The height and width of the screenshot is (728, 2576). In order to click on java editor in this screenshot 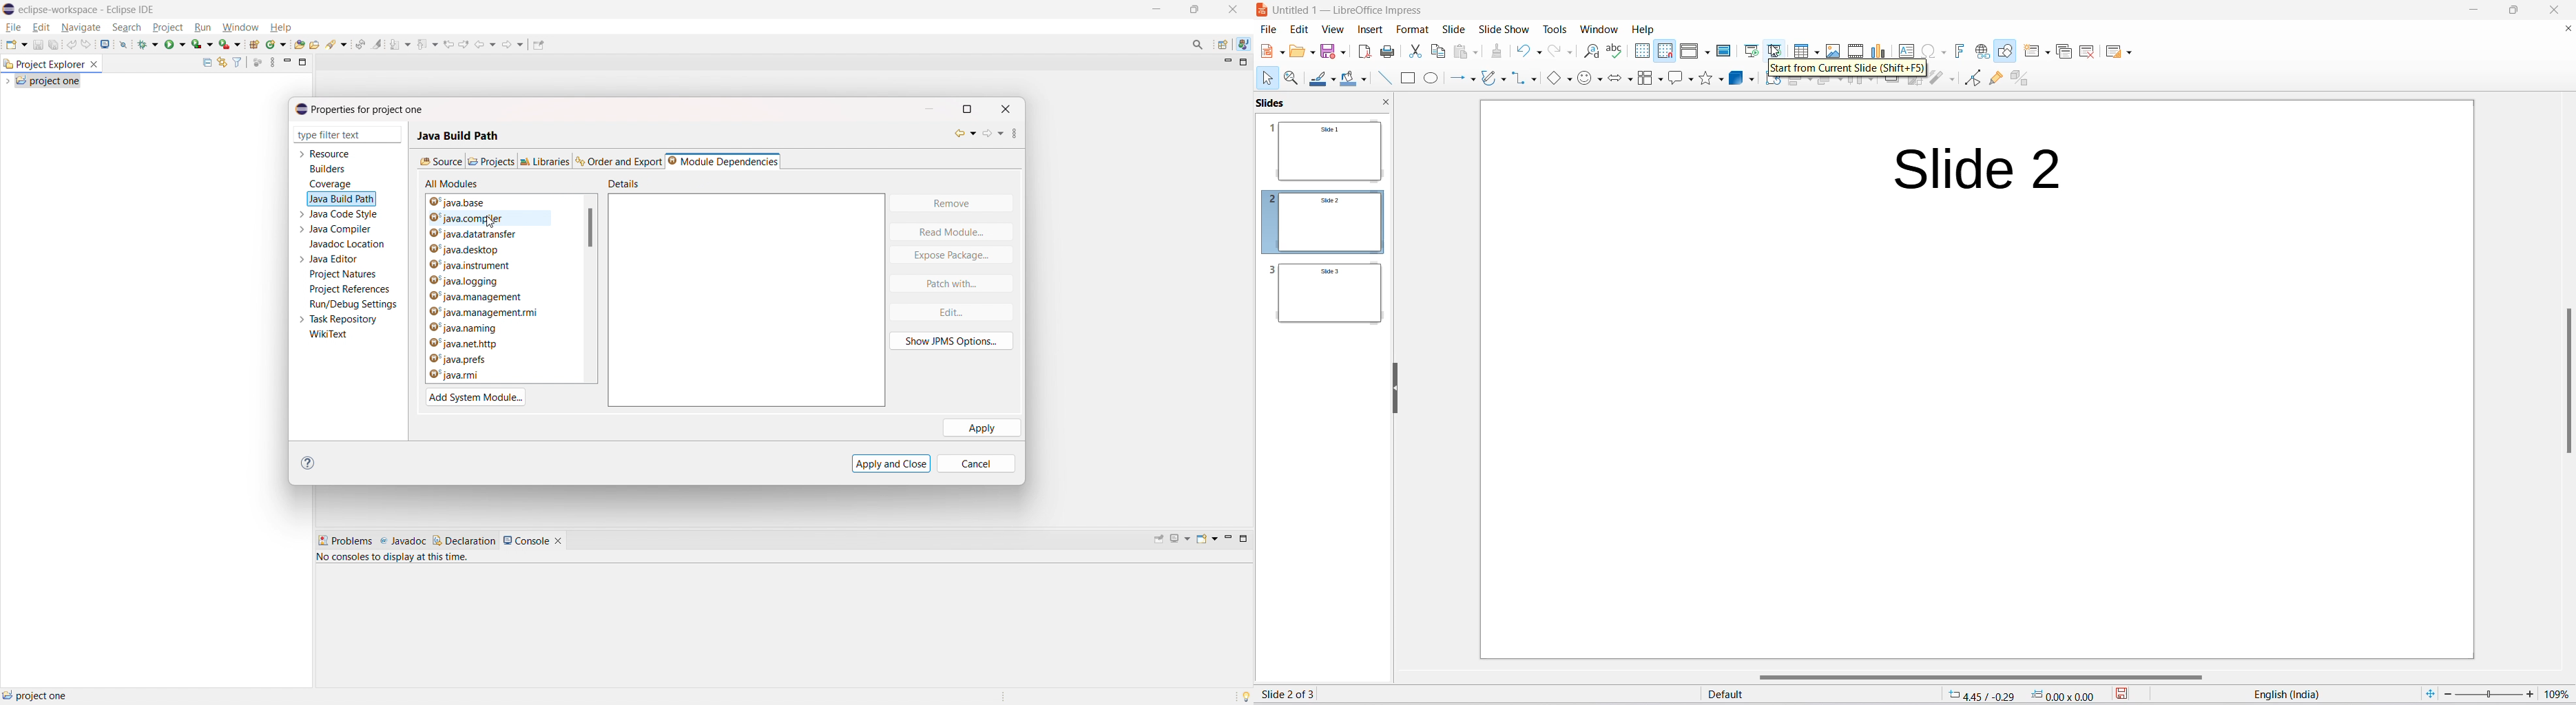, I will do `click(334, 259)`.